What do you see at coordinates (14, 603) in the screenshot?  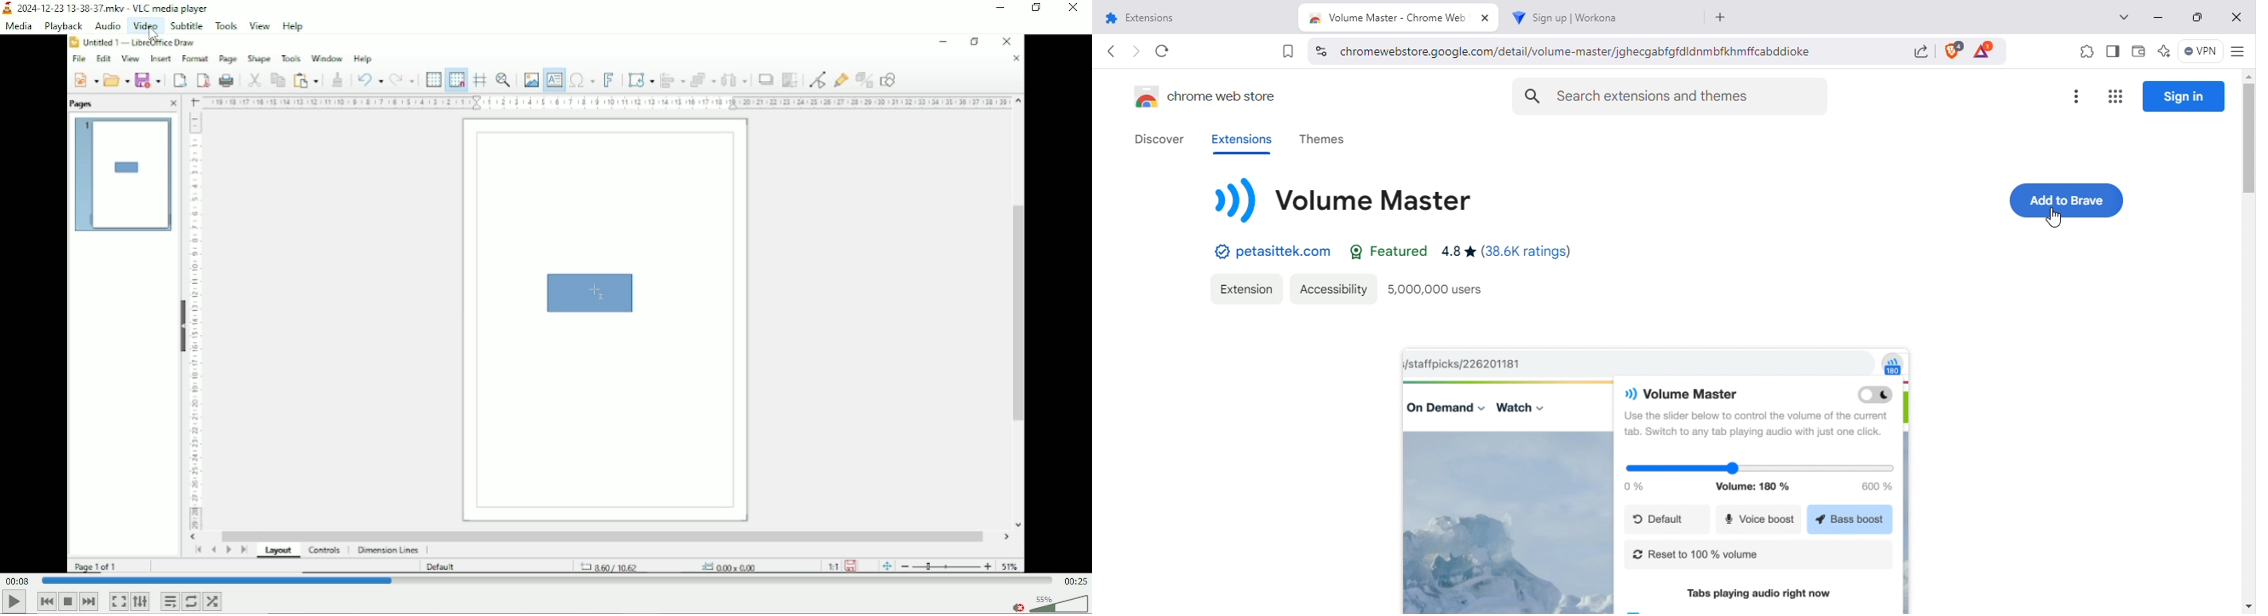 I see `Play` at bounding box center [14, 603].